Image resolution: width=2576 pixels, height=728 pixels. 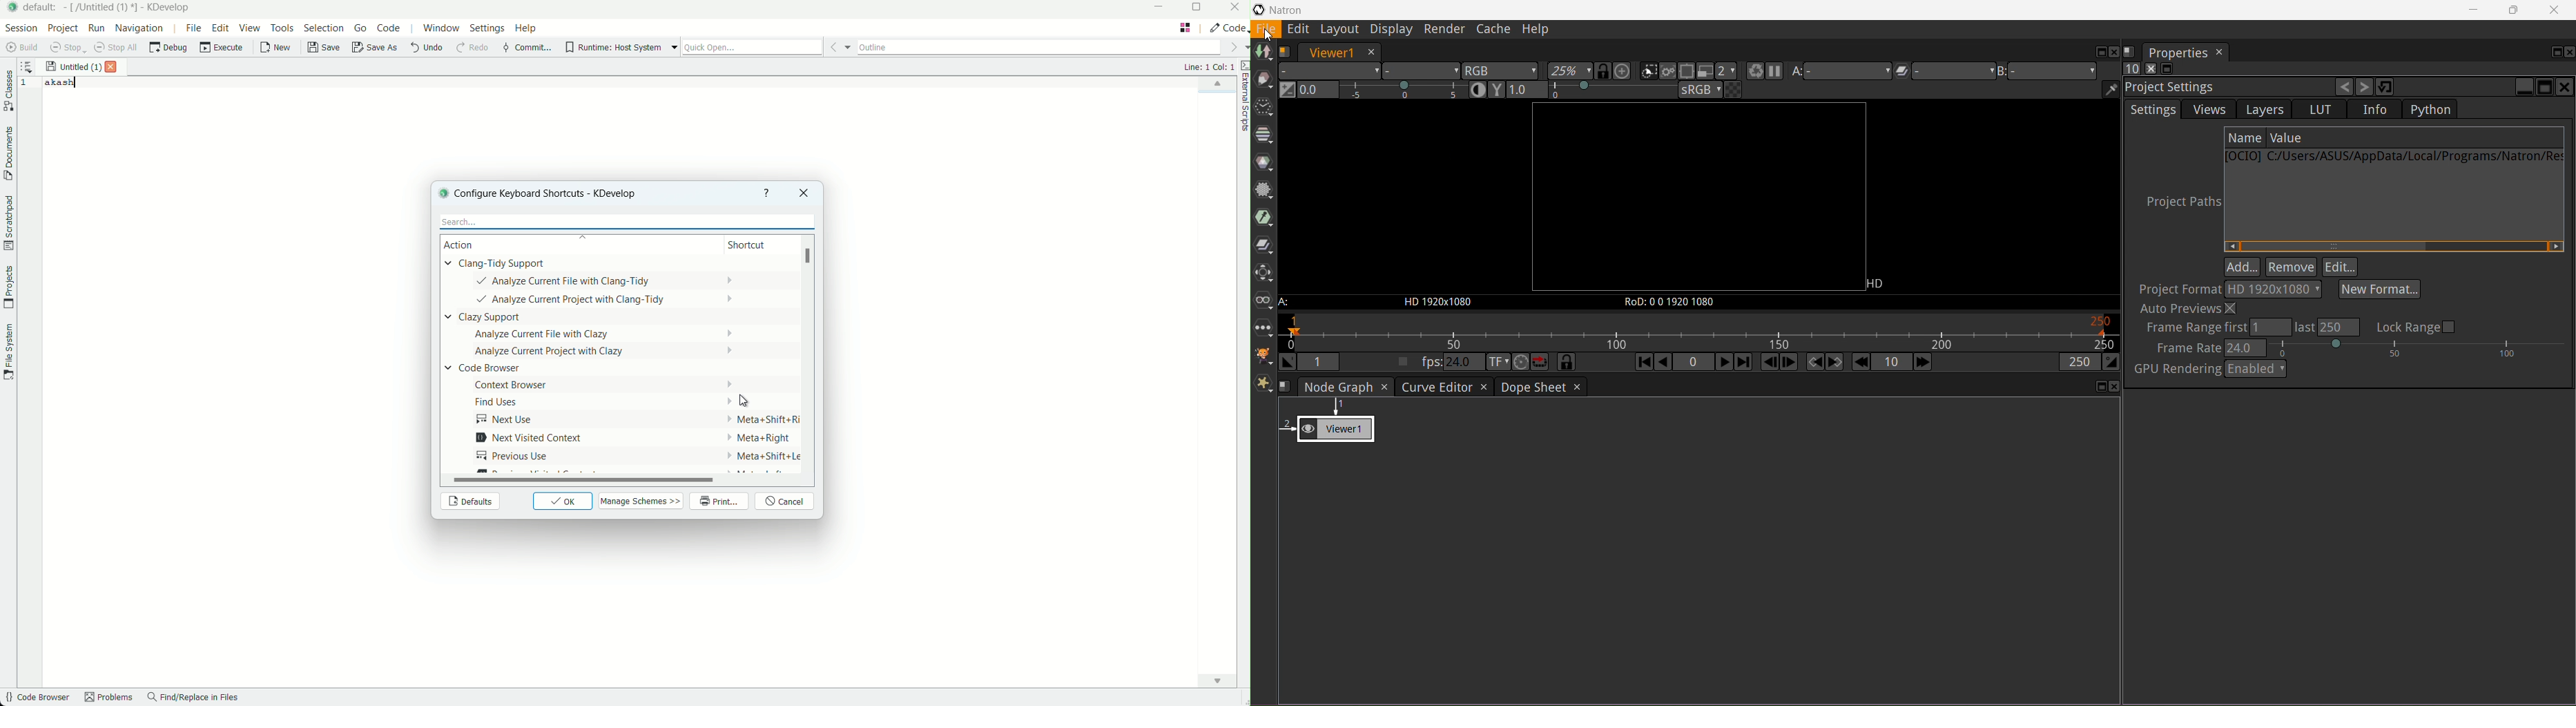 What do you see at coordinates (1540, 363) in the screenshot?
I see `Behavior to adopt when the playback hit the end og the range` at bounding box center [1540, 363].